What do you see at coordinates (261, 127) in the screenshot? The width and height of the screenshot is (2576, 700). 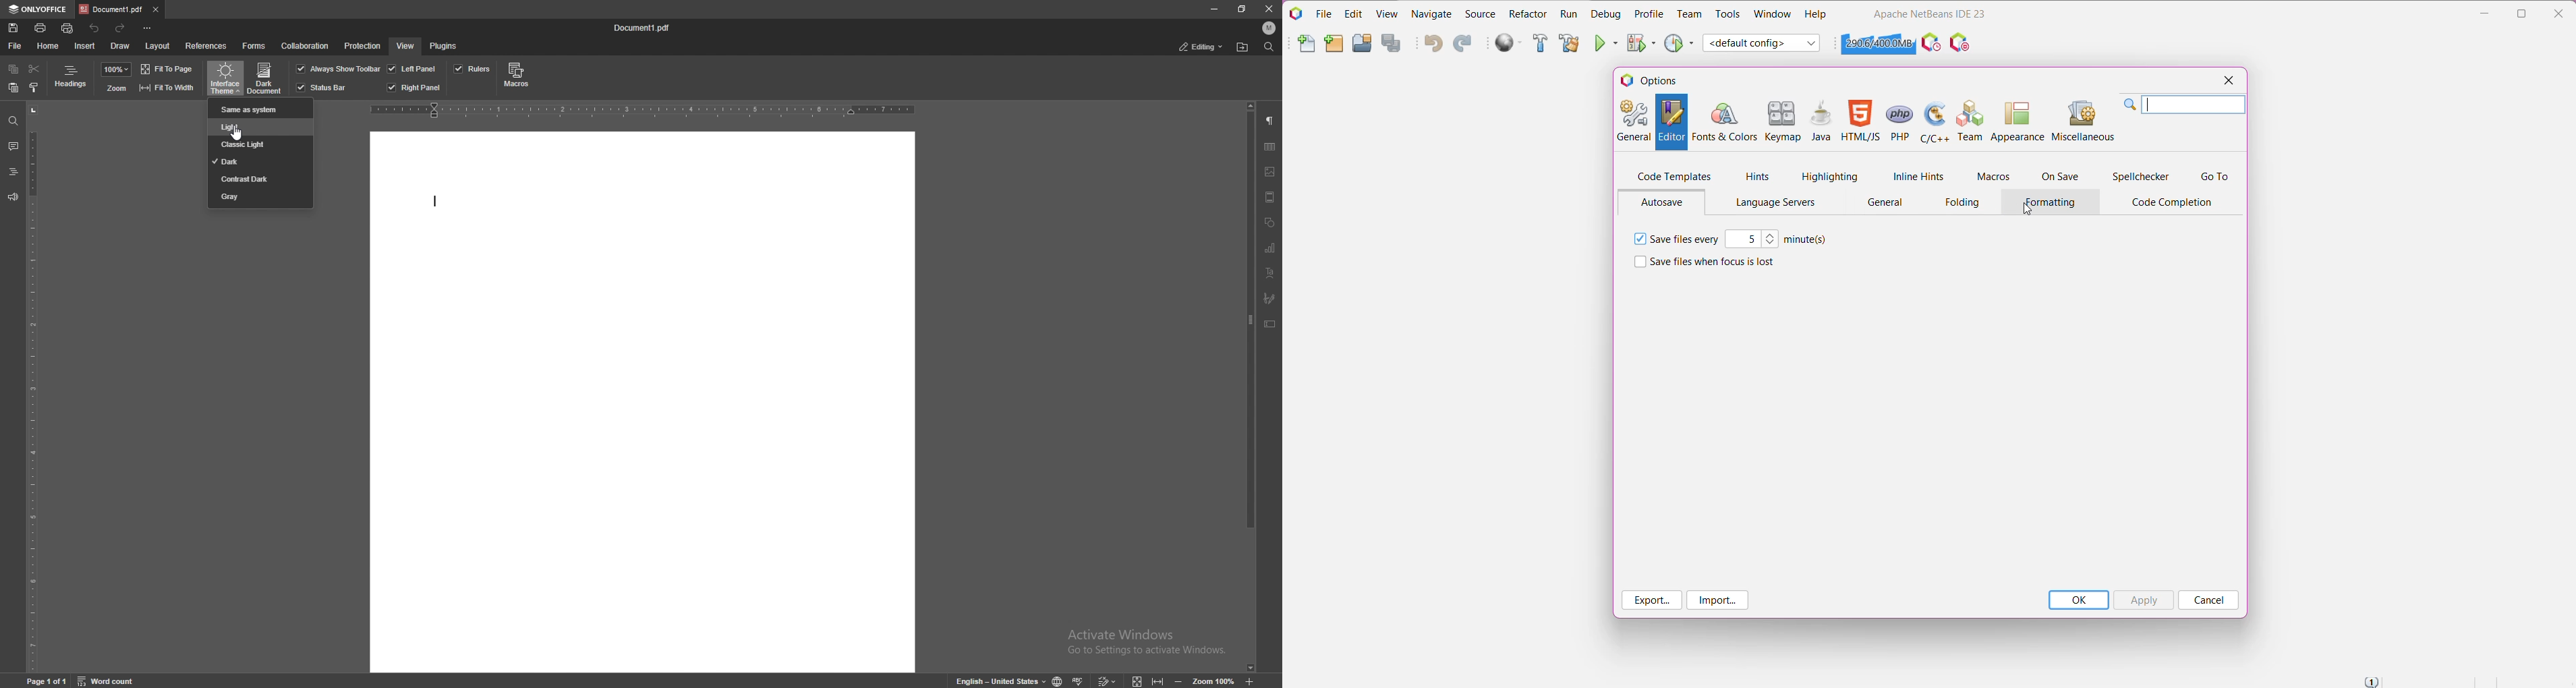 I see `light` at bounding box center [261, 127].